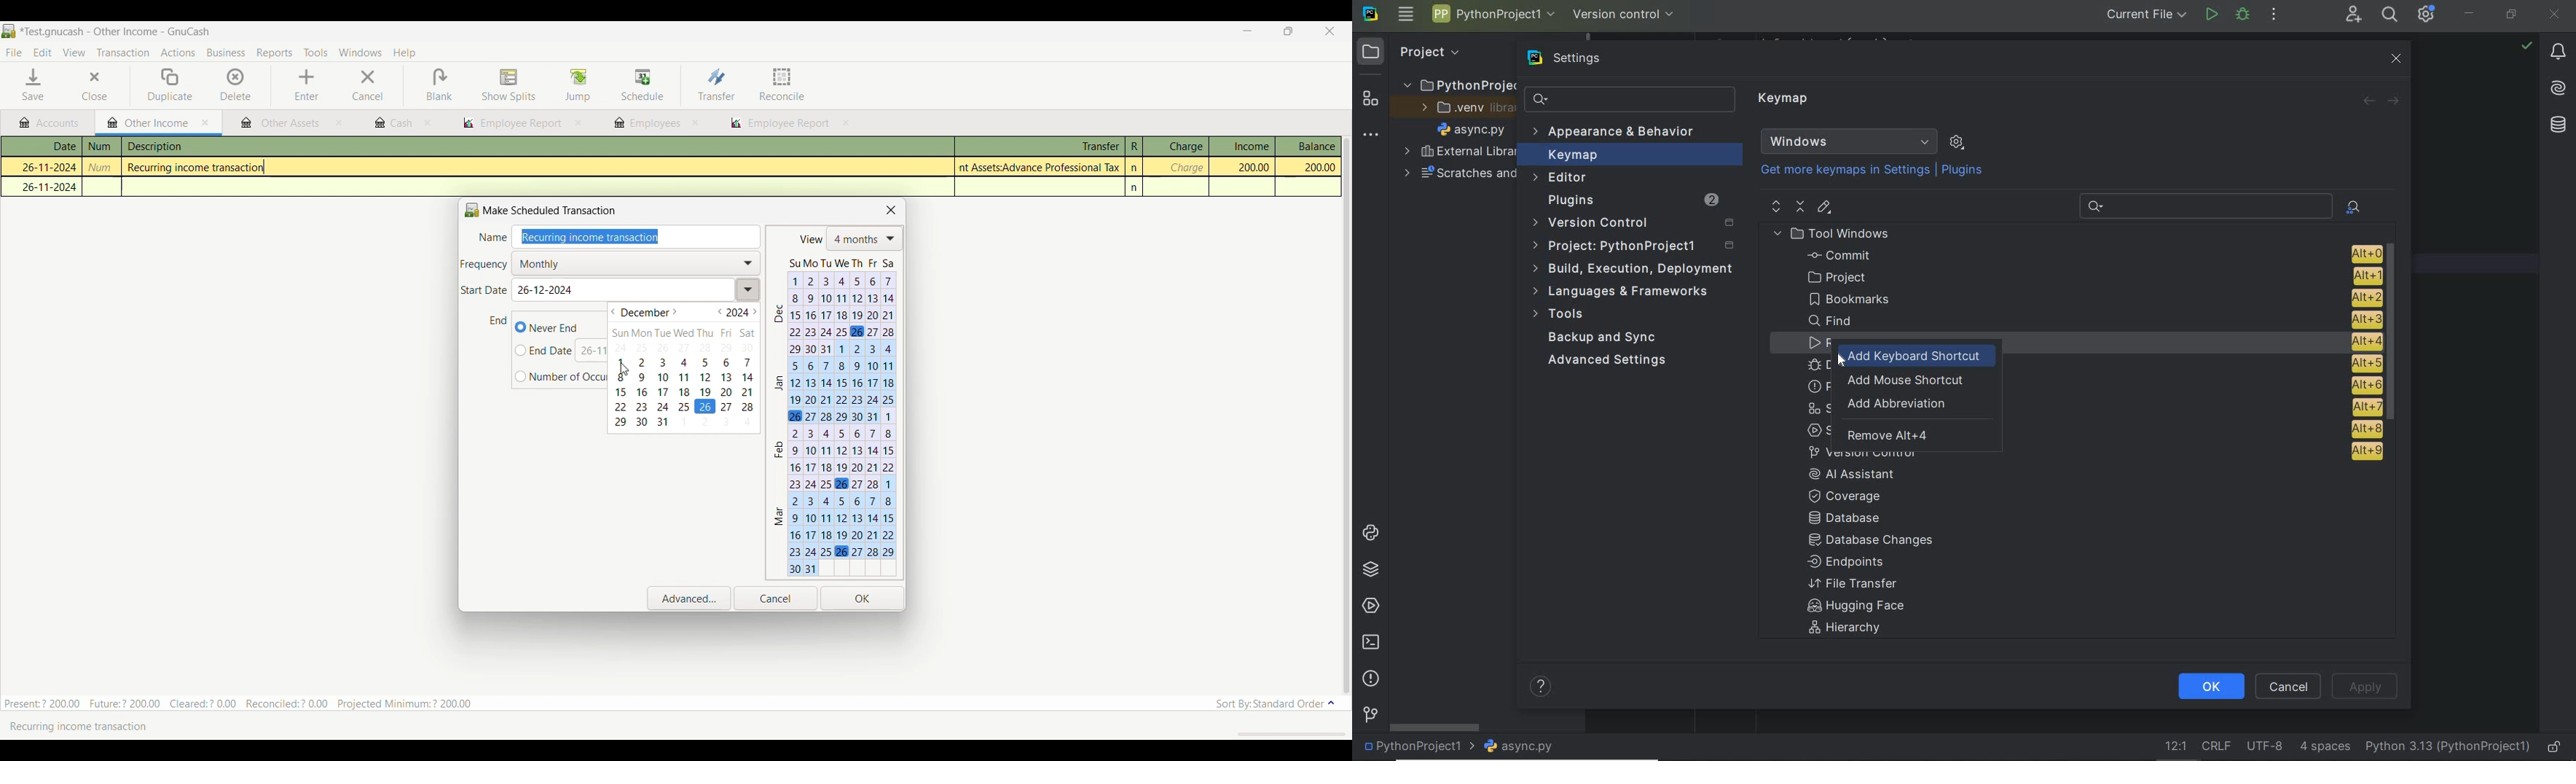 The height and width of the screenshot is (784, 2576). I want to click on Calendar of above mentioned month, so click(684, 378).